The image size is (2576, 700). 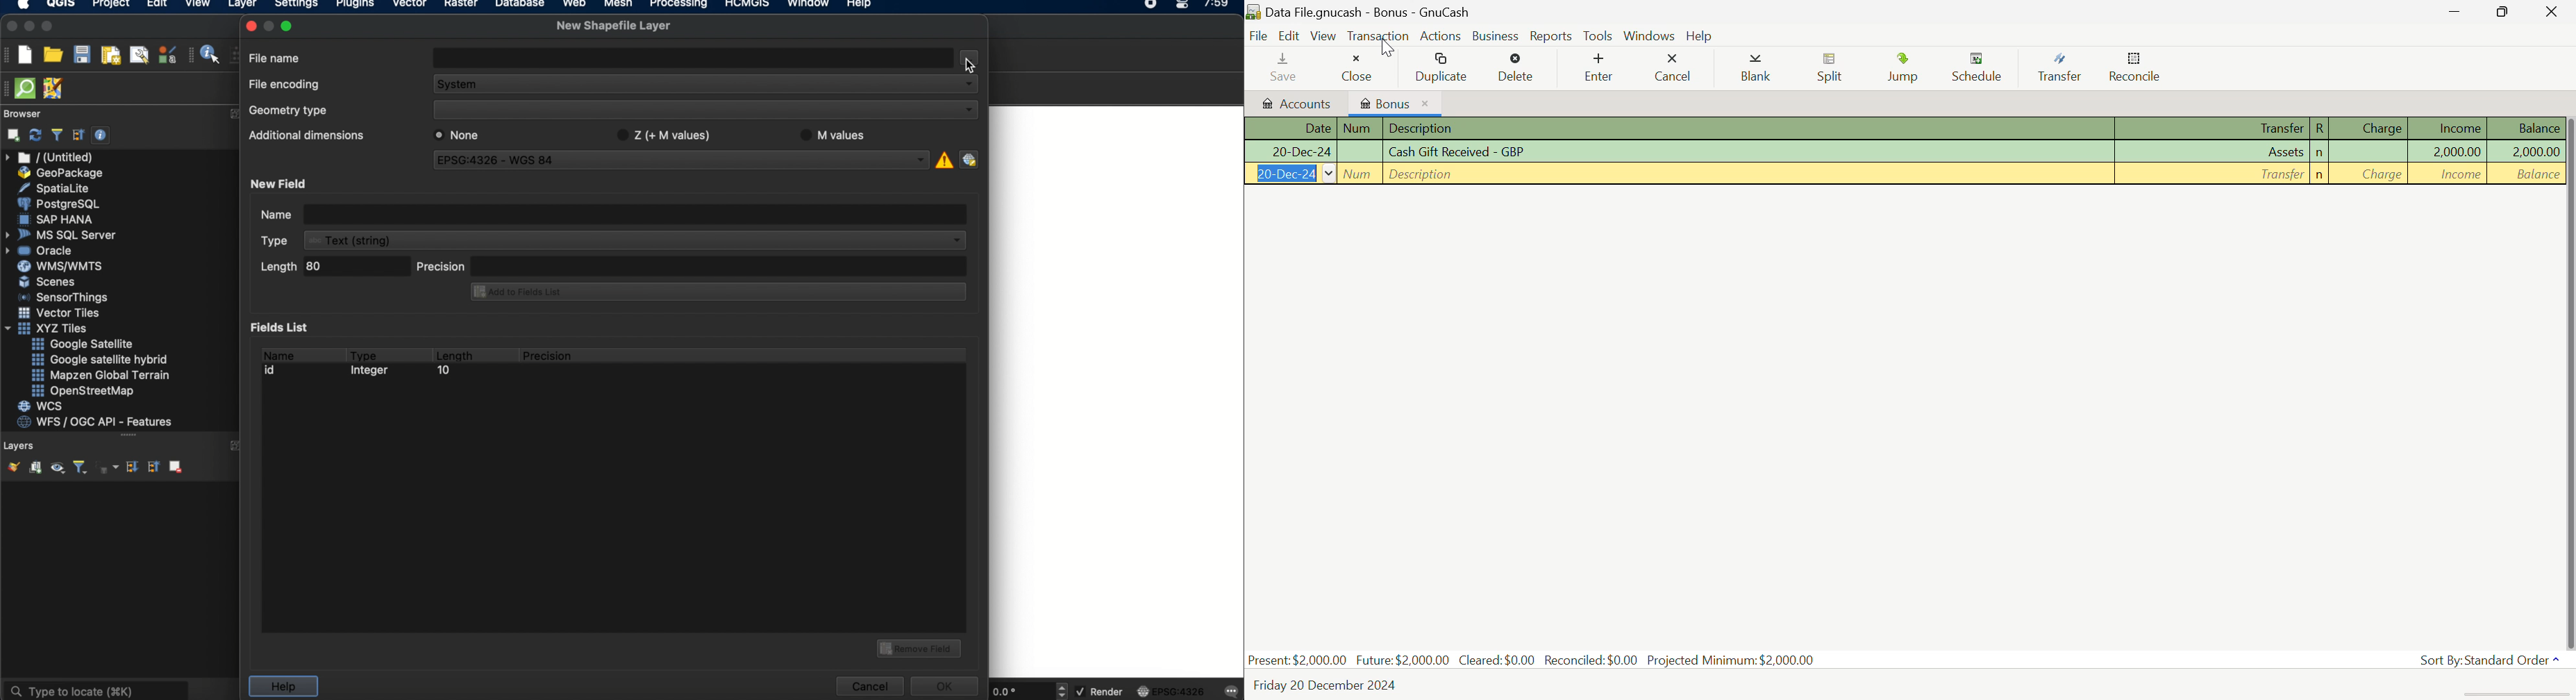 I want to click on JOSM remote, so click(x=54, y=89).